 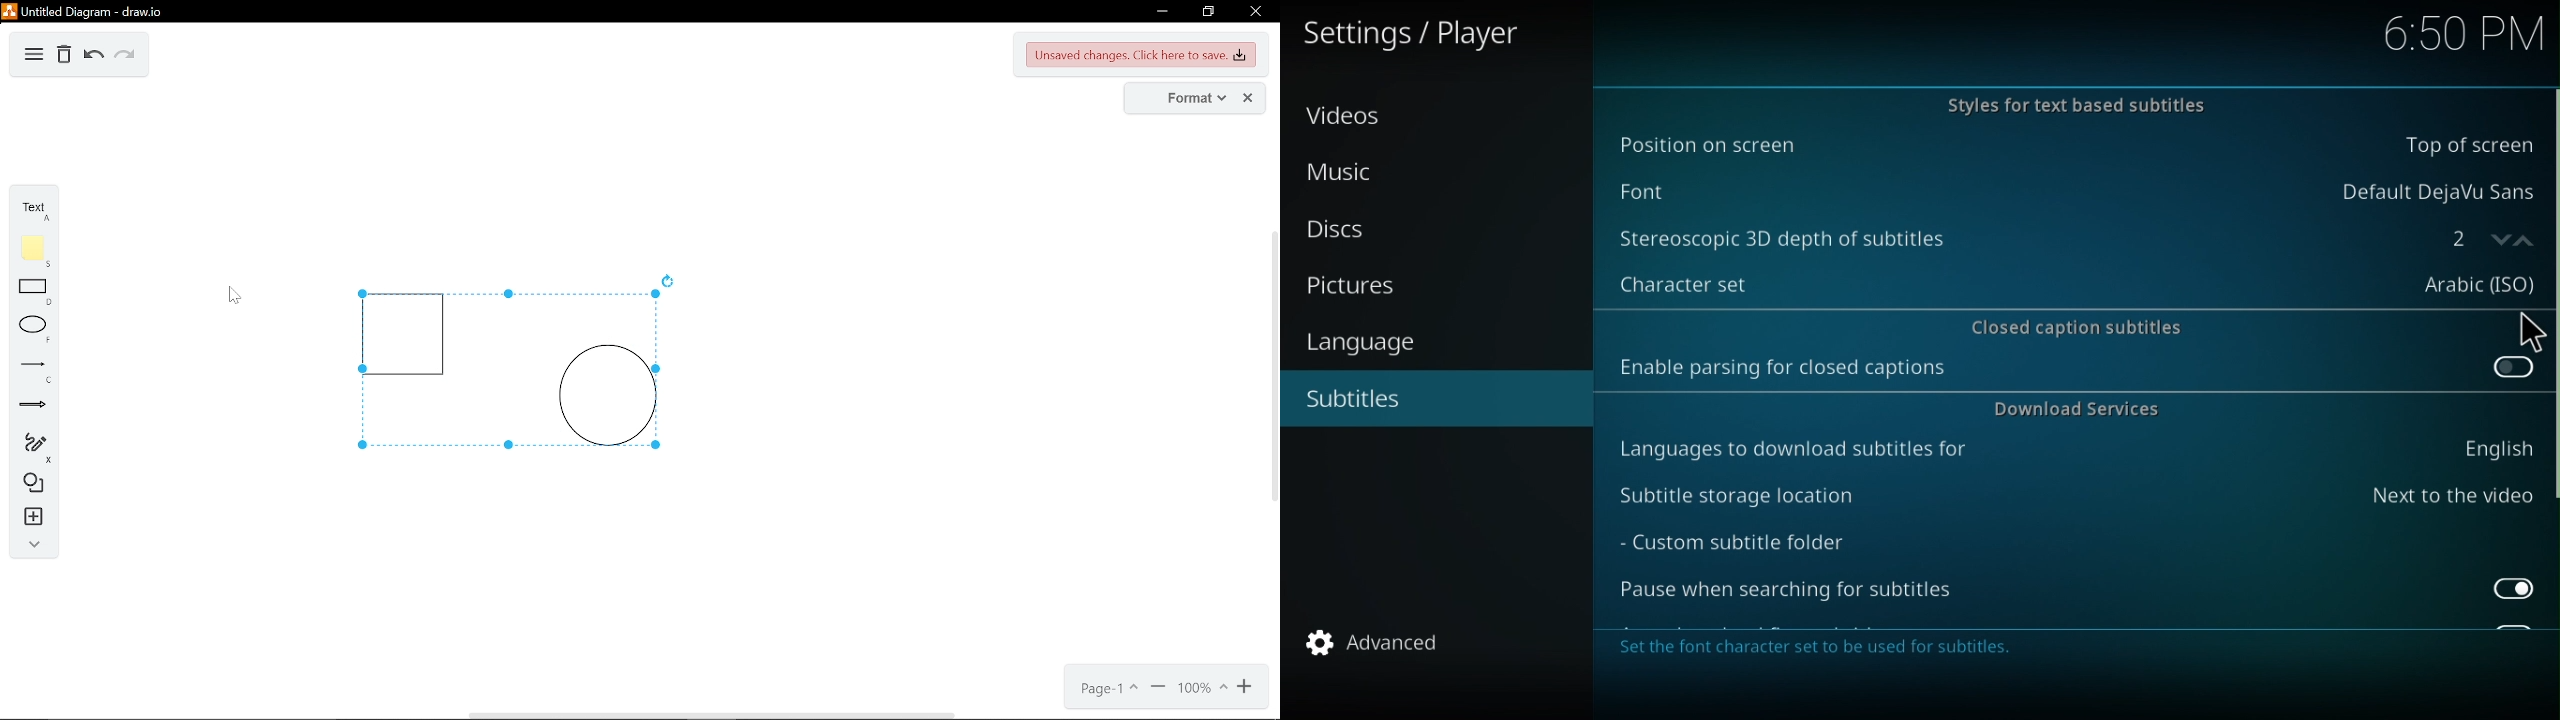 What do you see at coordinates (1246, 690) in the screenshot?
I see `zoom in` at bounding box center [1246, 690].